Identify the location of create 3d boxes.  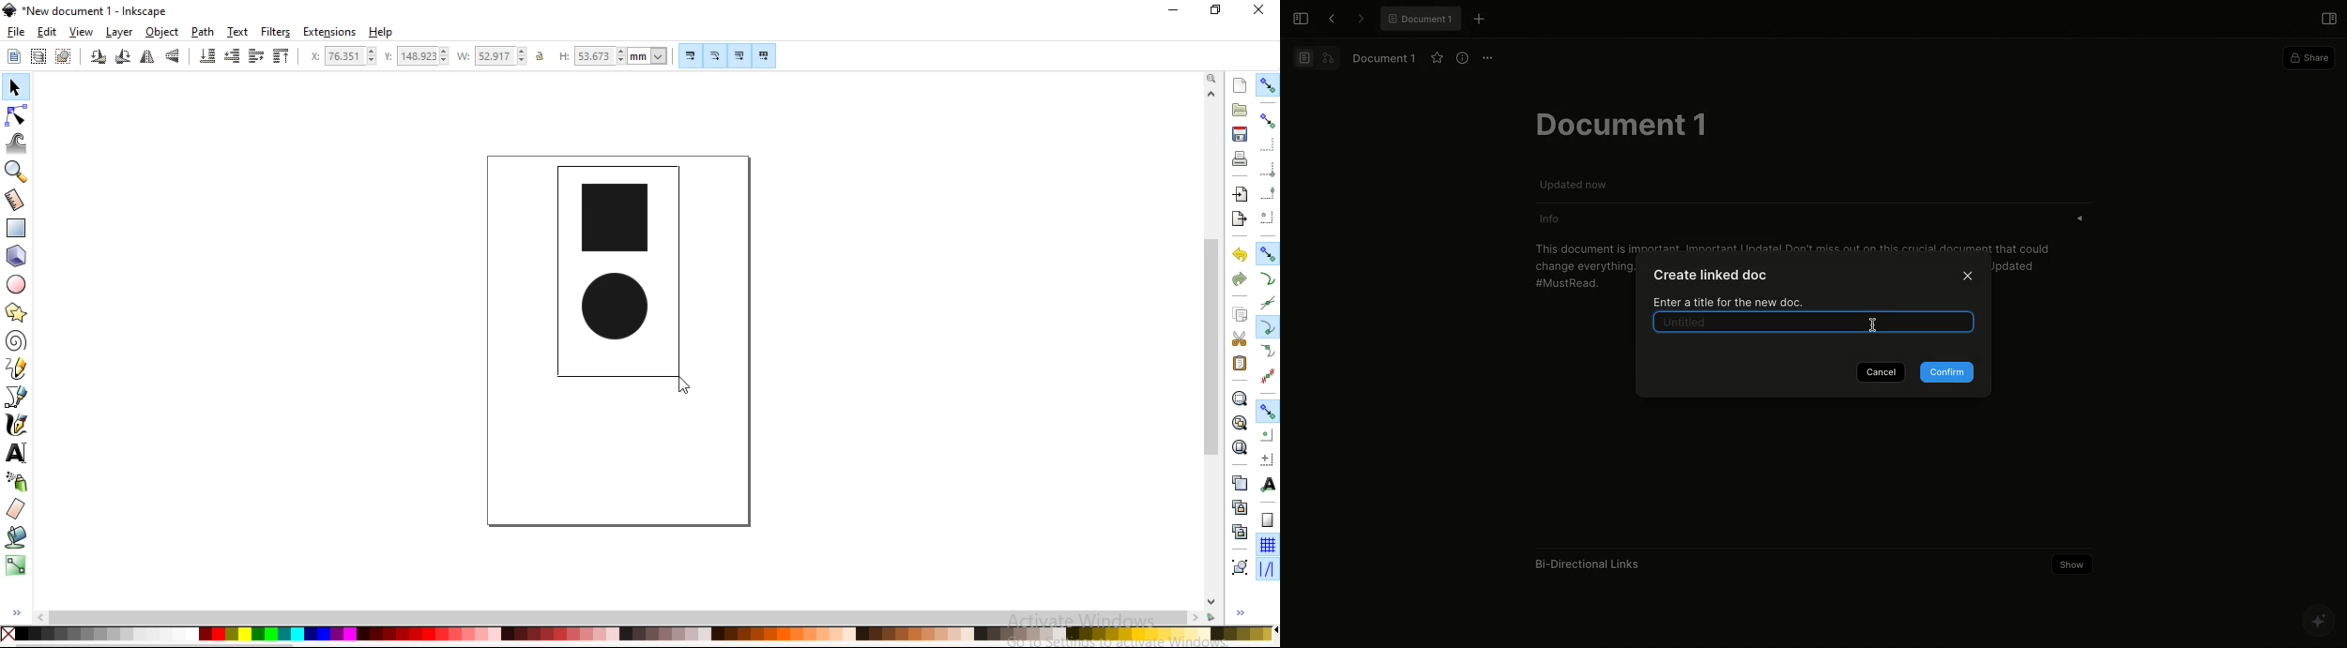
(18, 257).